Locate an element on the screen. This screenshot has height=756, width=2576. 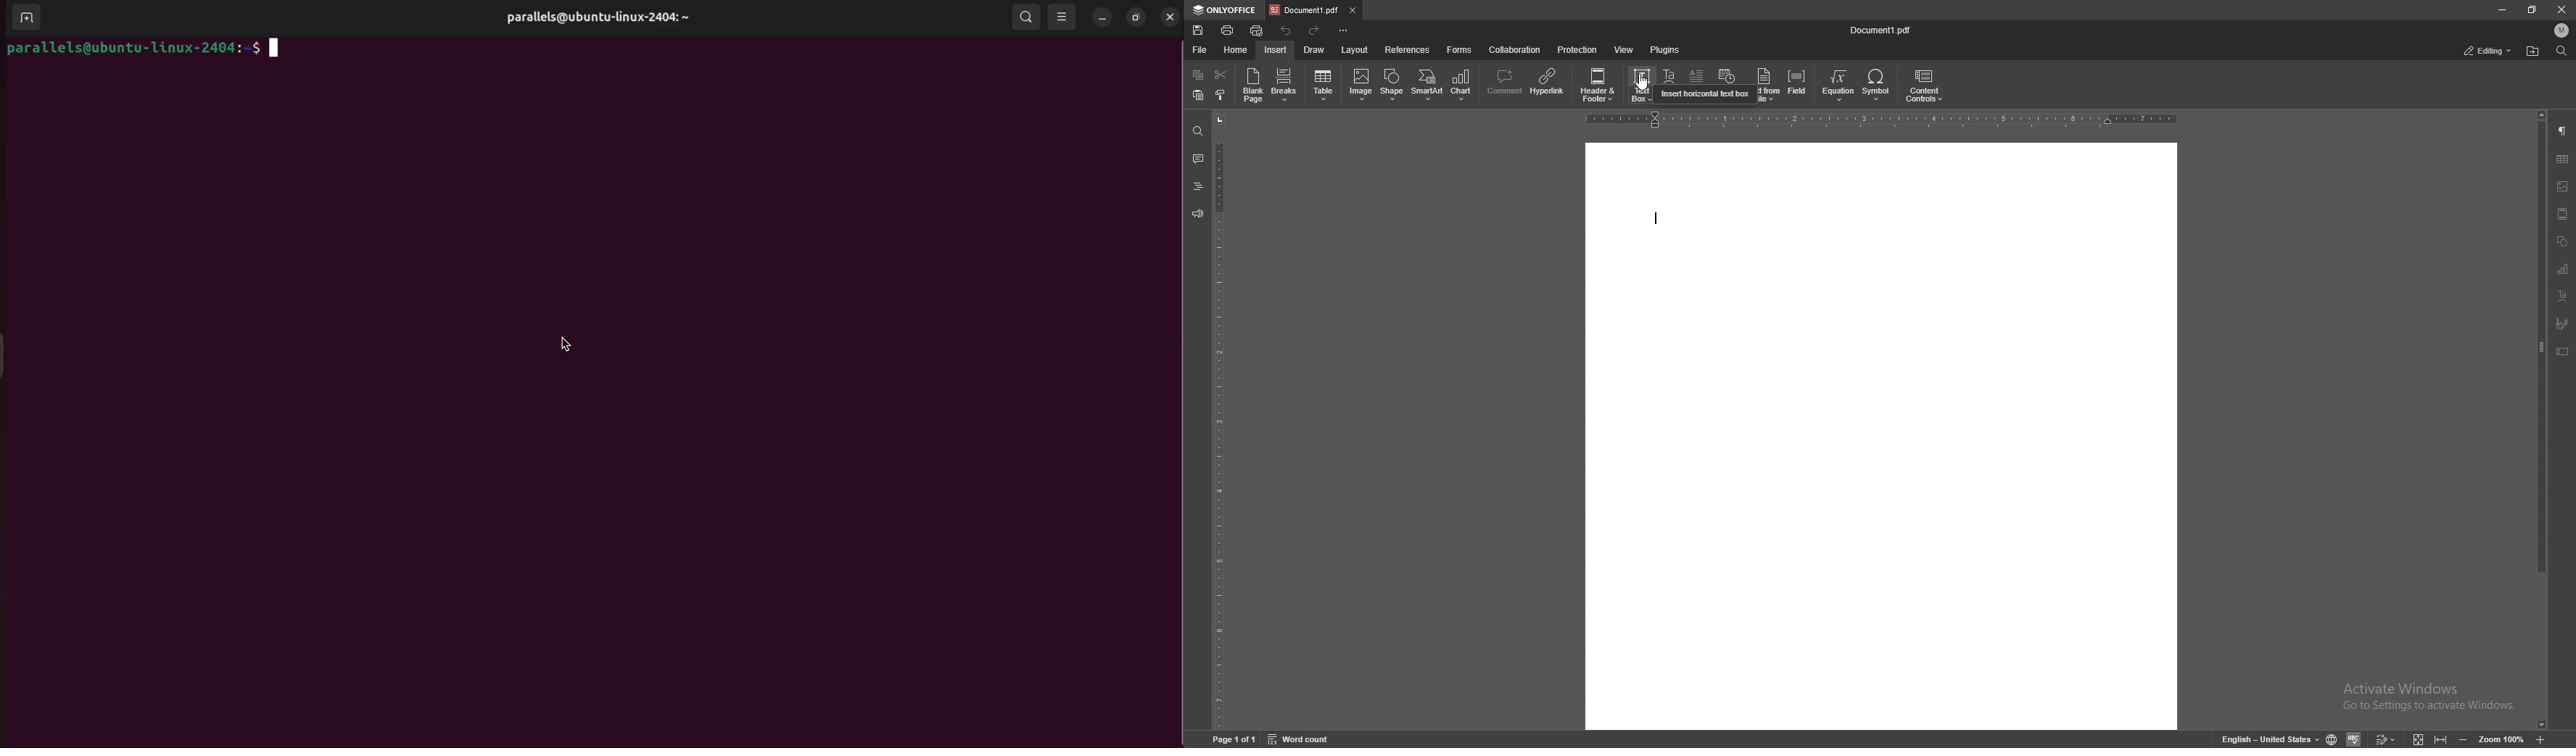
hyperlink is located at coordinates (1549, 82).